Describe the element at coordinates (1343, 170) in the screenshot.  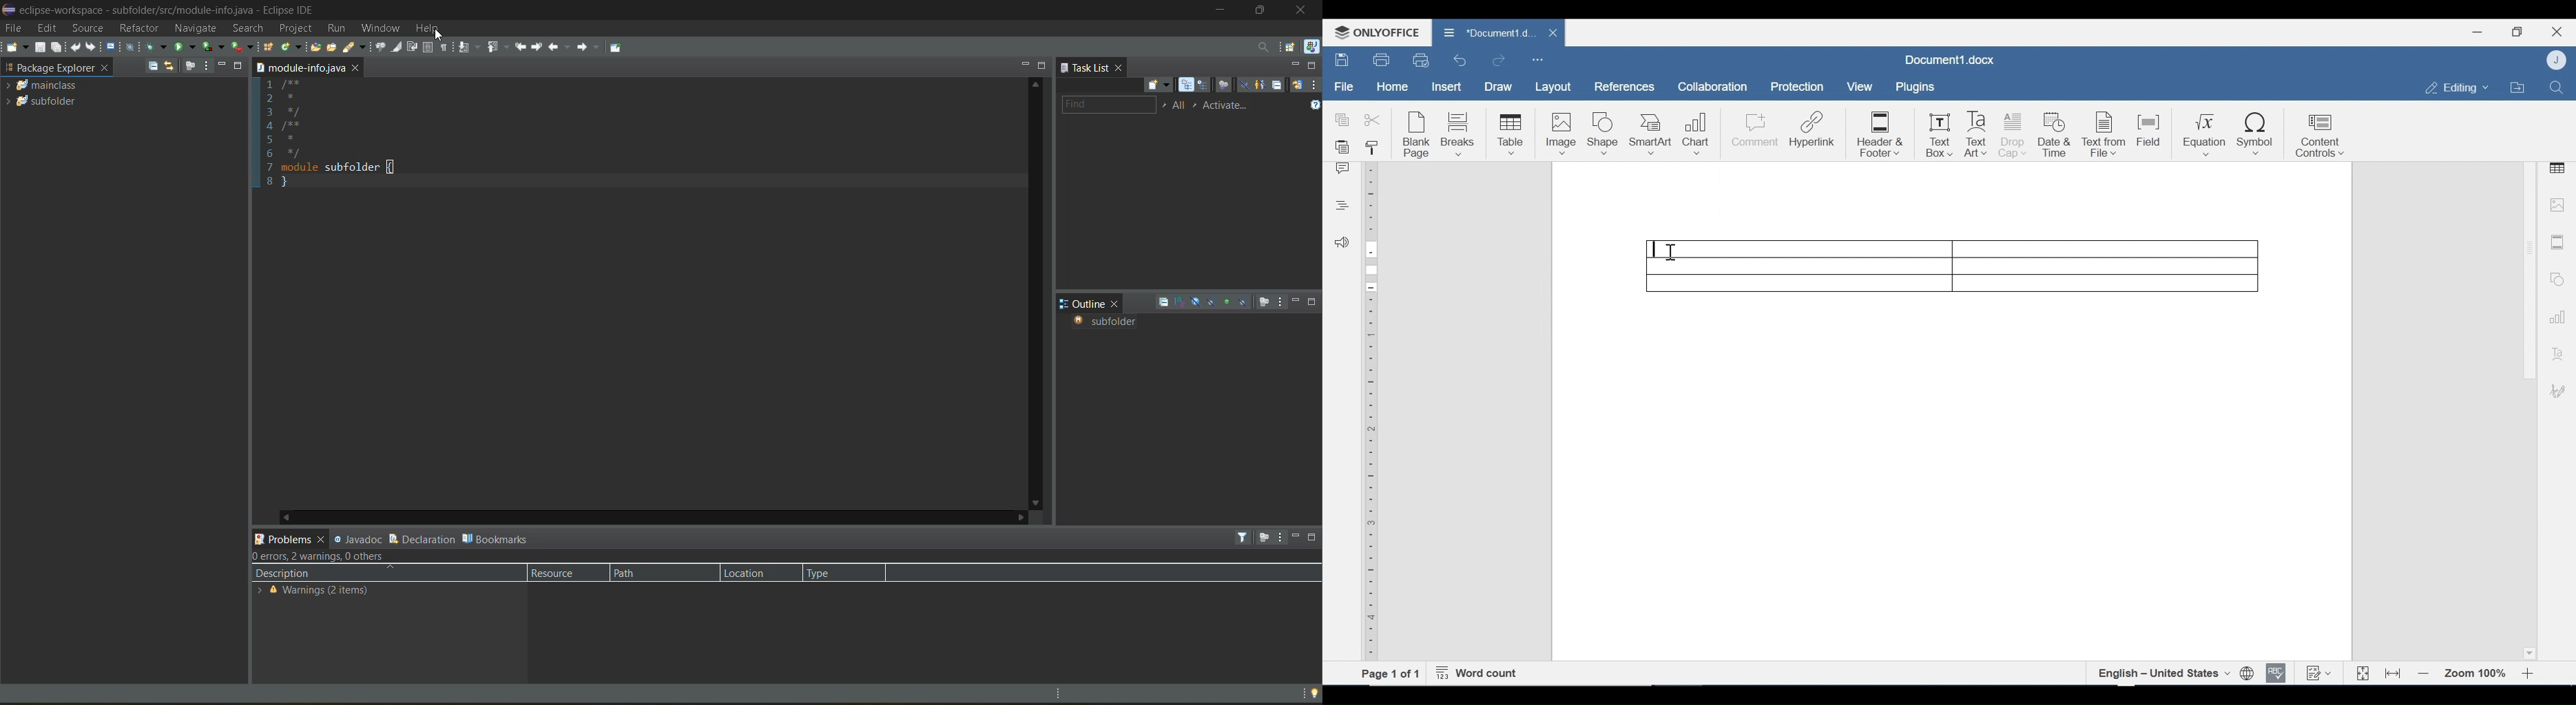
I see `Comment` at that location.